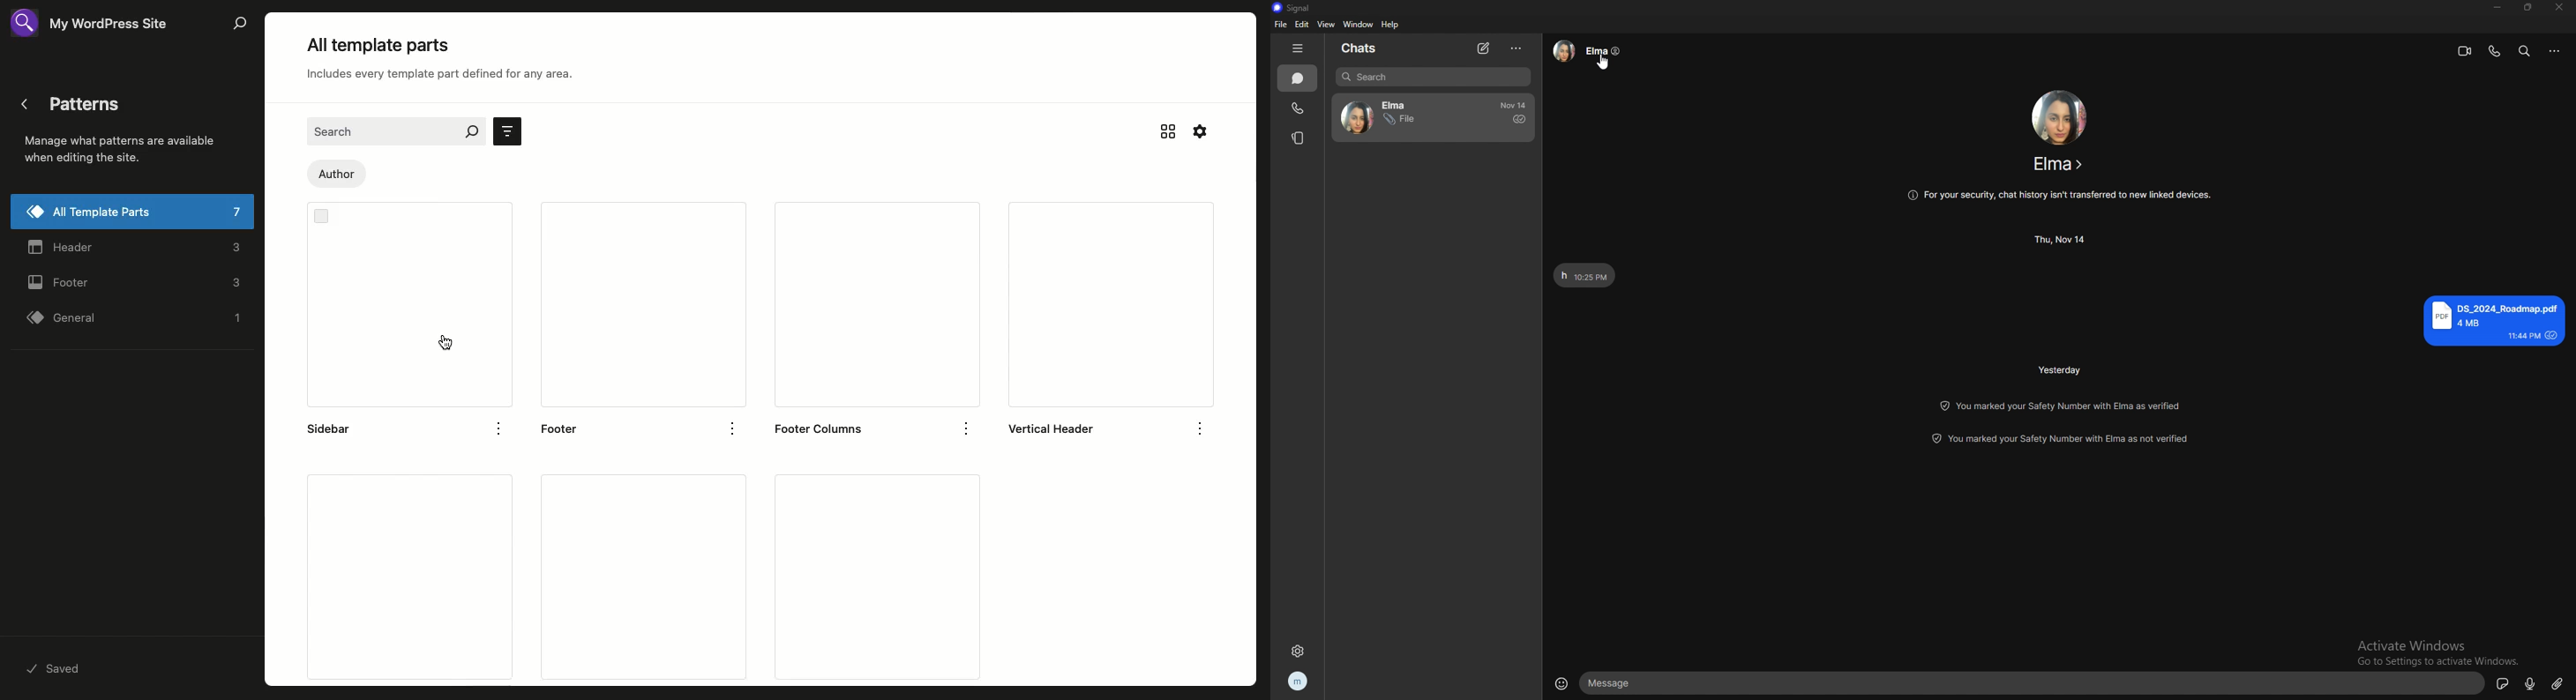 The width and height of the screenshot is (2576, 700). What do you see at coordinates (1296, 9) in the screenshot?
I see `signal` at bounding box center [1296, 9].